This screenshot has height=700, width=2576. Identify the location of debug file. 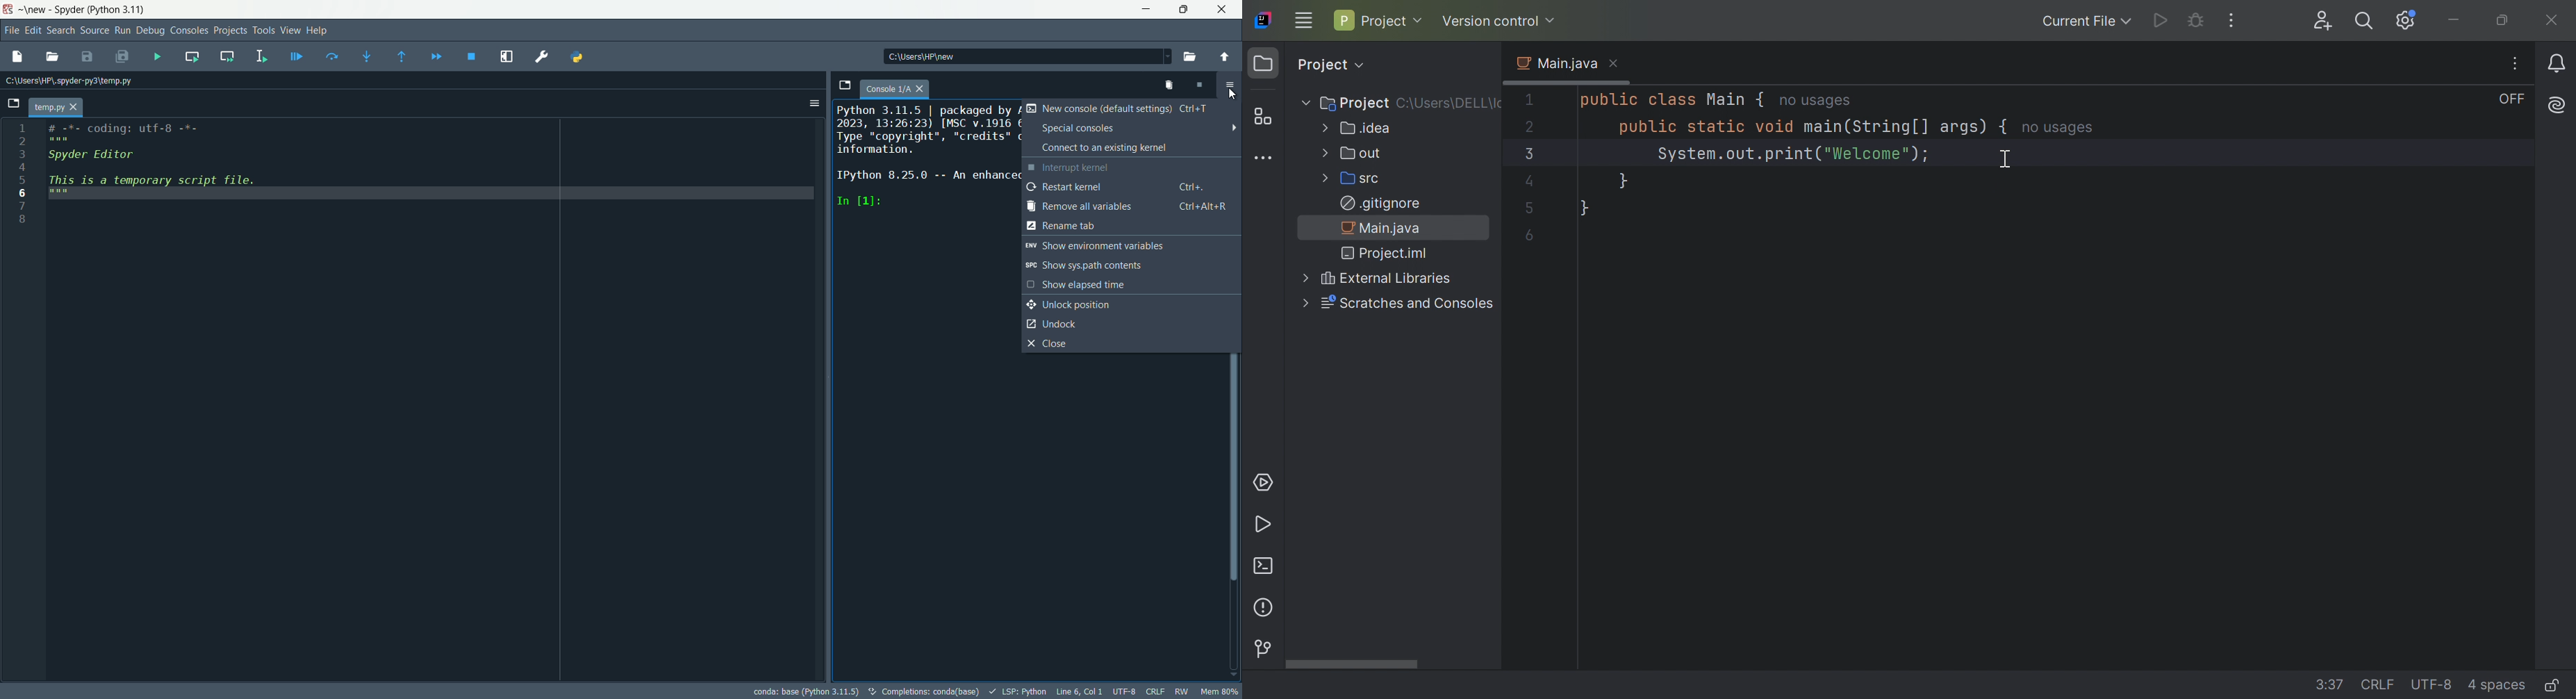
(296, 55).